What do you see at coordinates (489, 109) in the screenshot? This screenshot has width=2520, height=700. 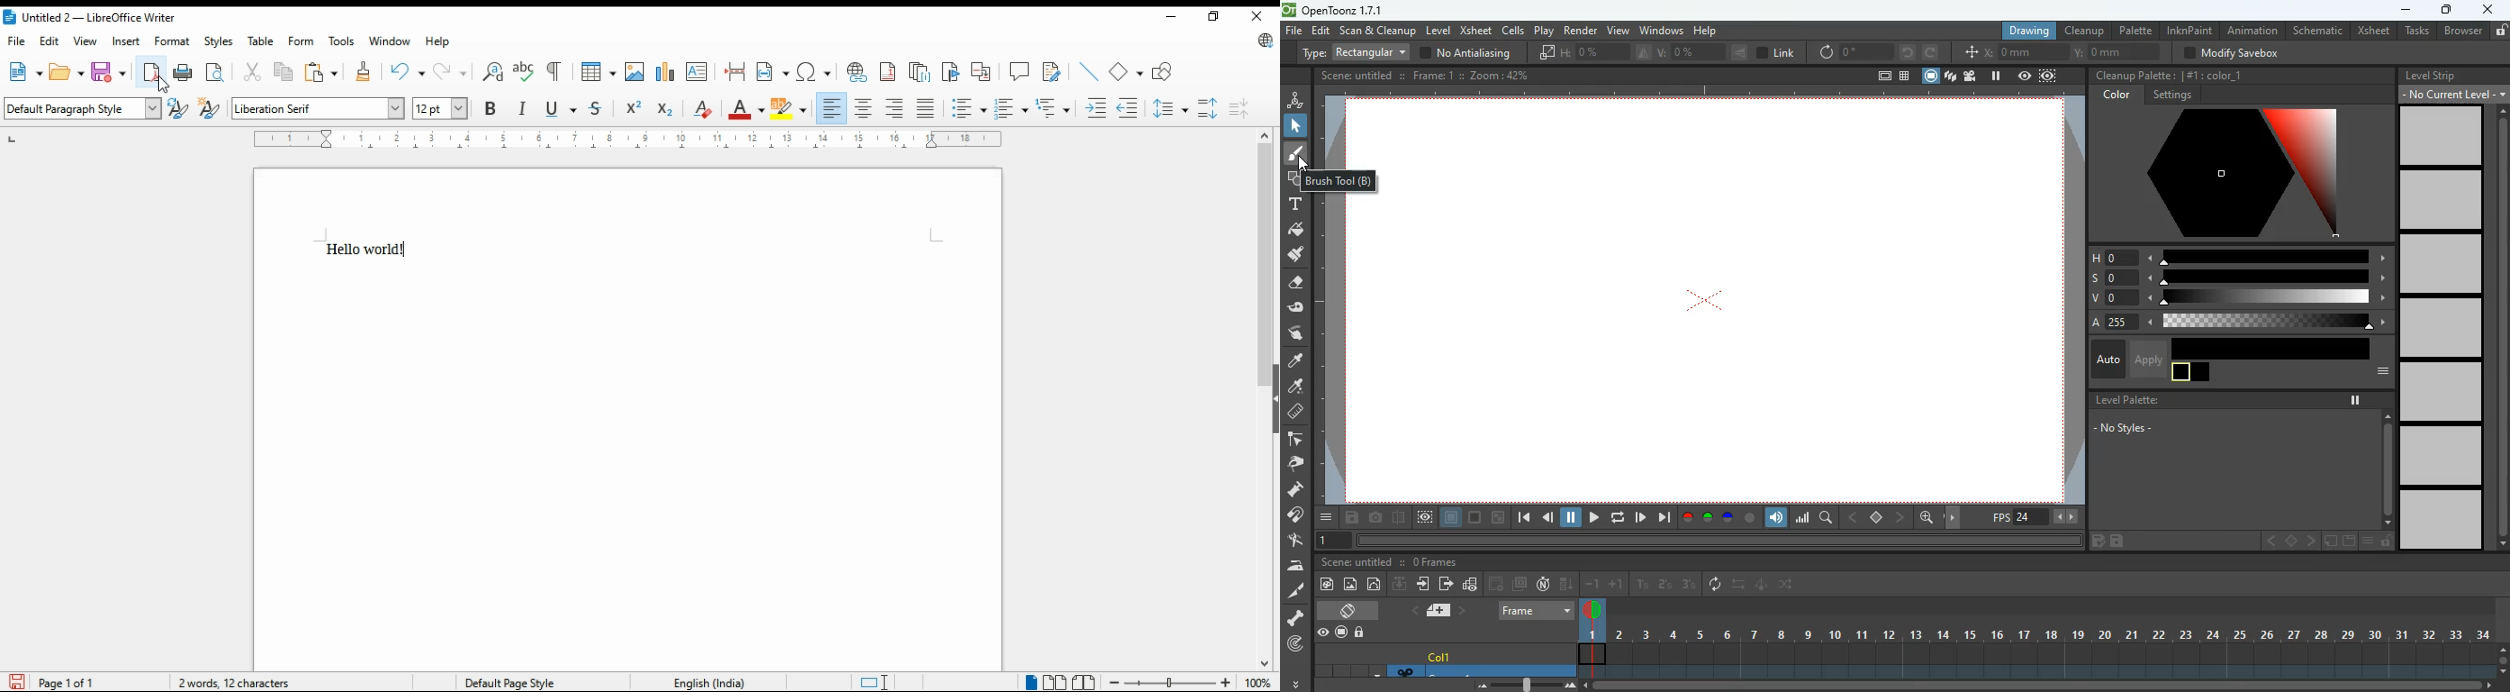 I see `bold` at bounding box center [489, 109].